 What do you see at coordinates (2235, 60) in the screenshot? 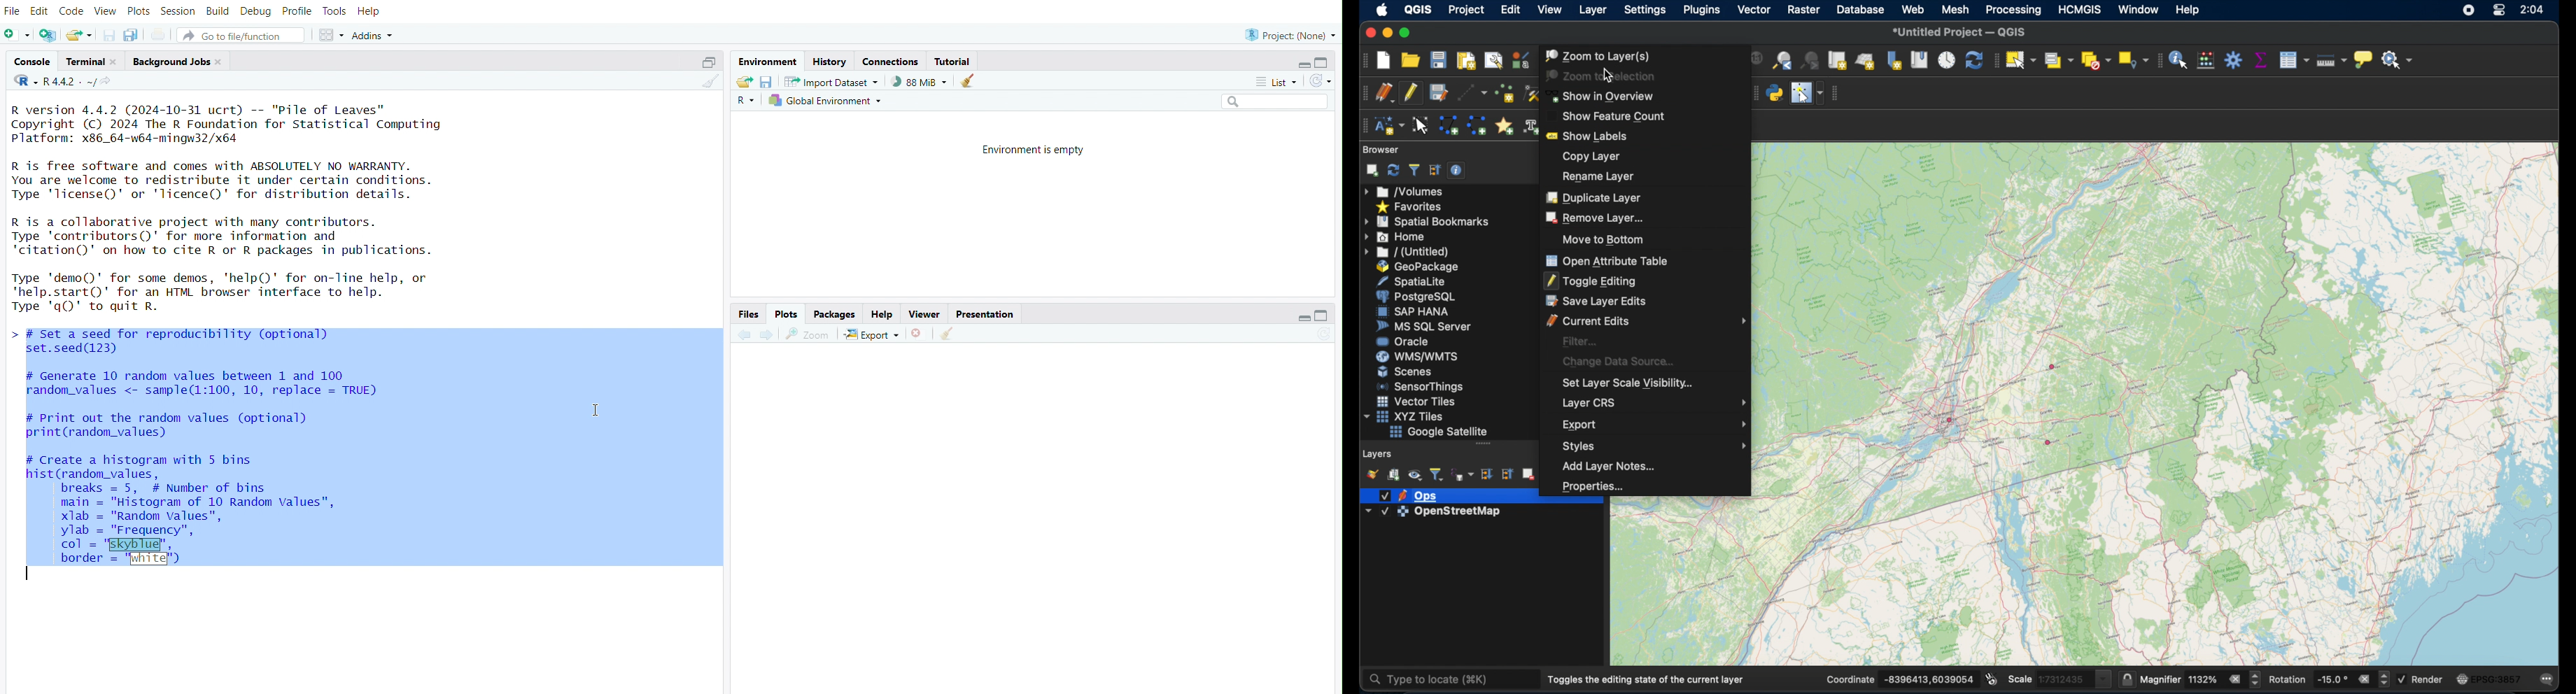
I see `toolbox` at bounding box center [2235, 60].